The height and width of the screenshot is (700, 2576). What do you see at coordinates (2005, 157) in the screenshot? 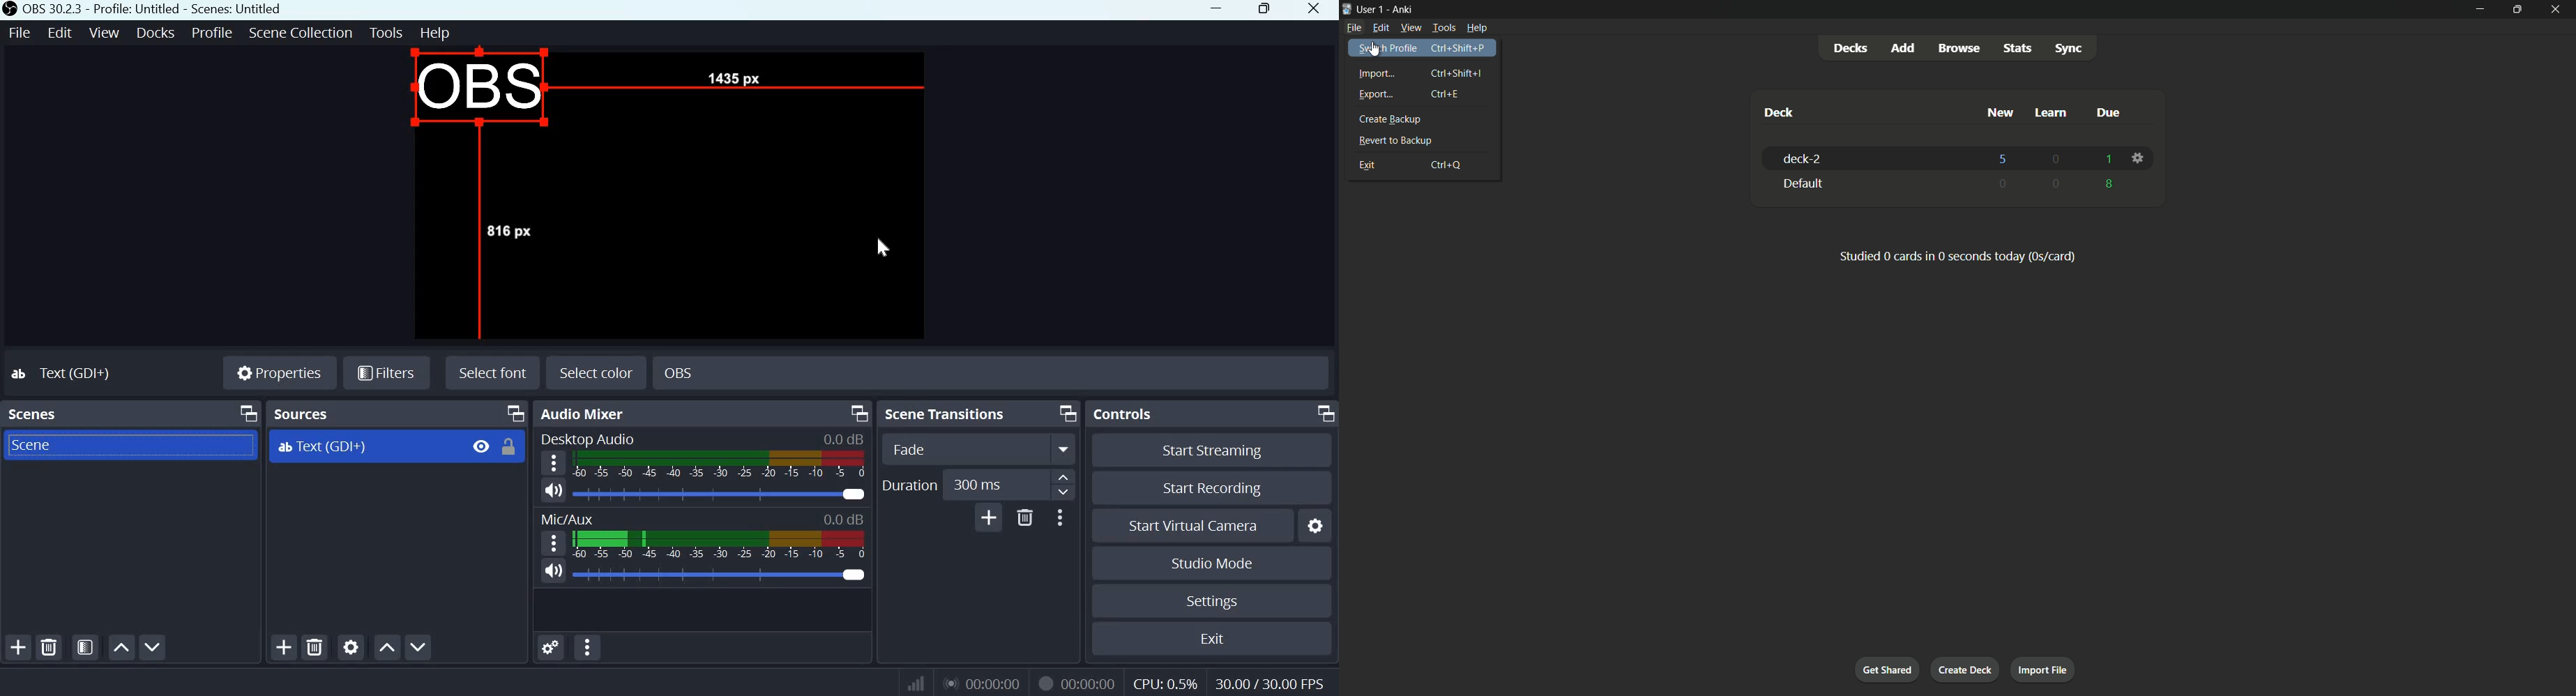
I see `5` at bounding box center [2005, 157].